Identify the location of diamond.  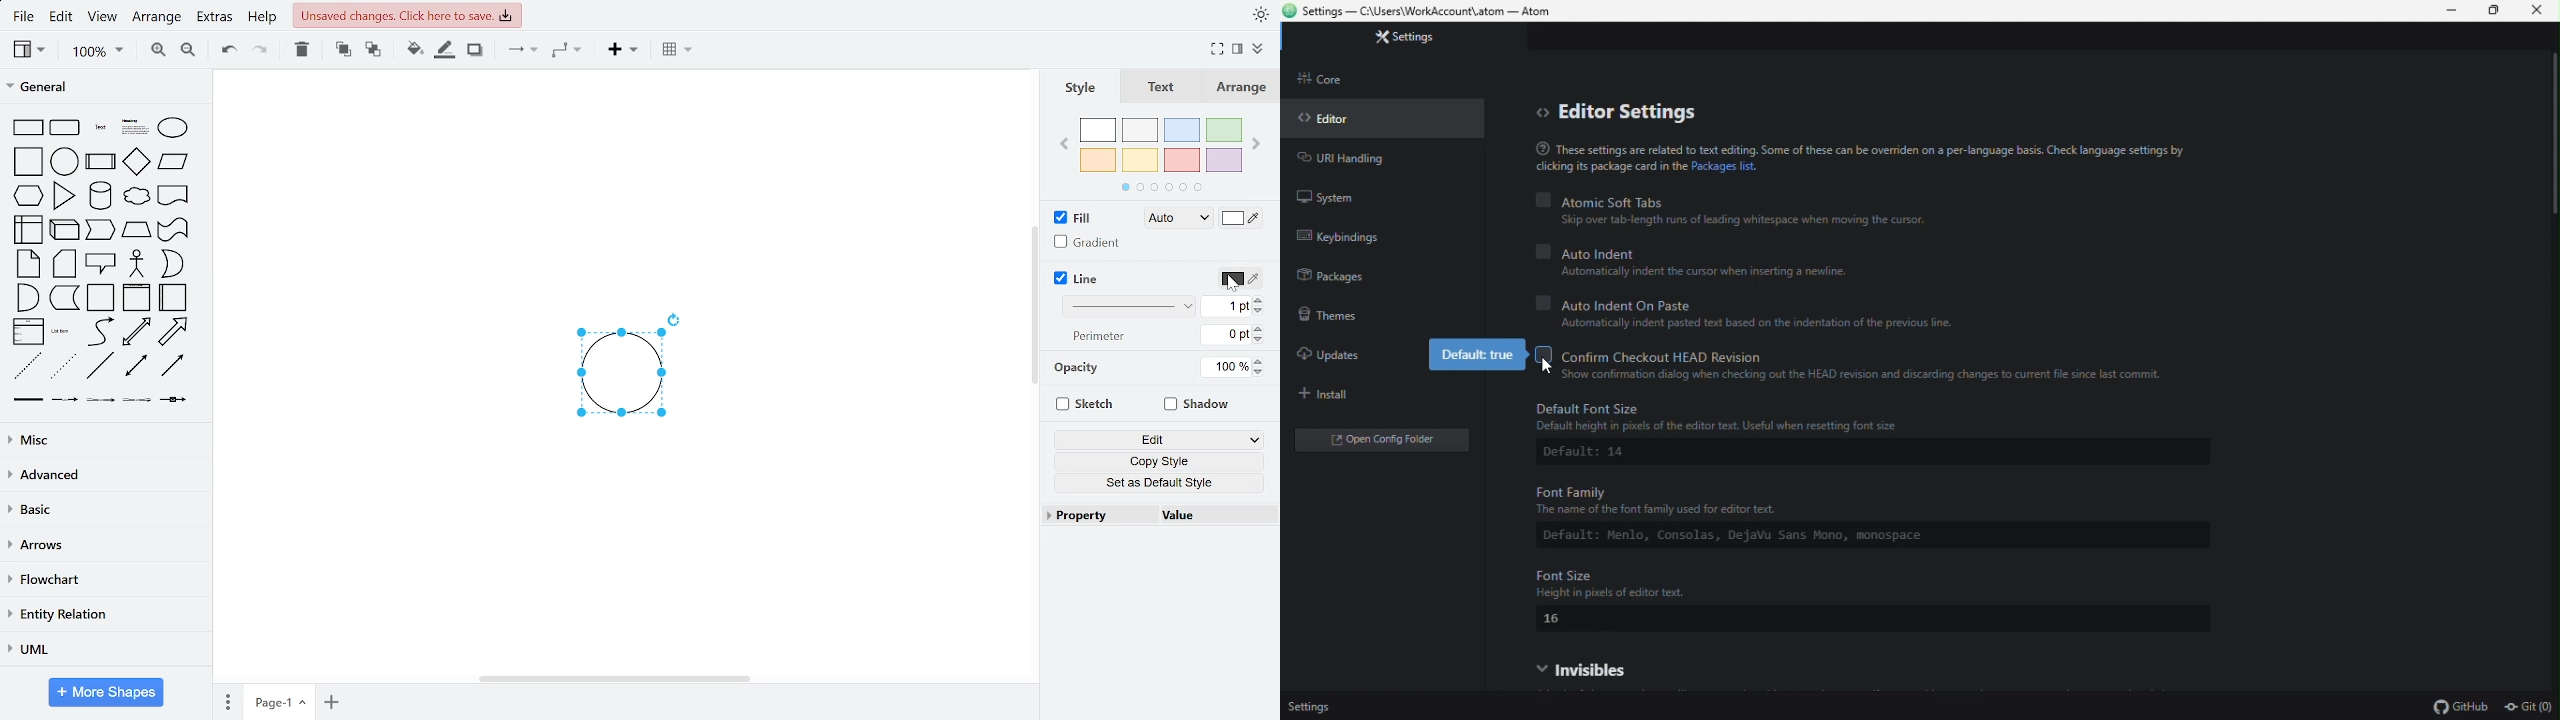
(137, 163).